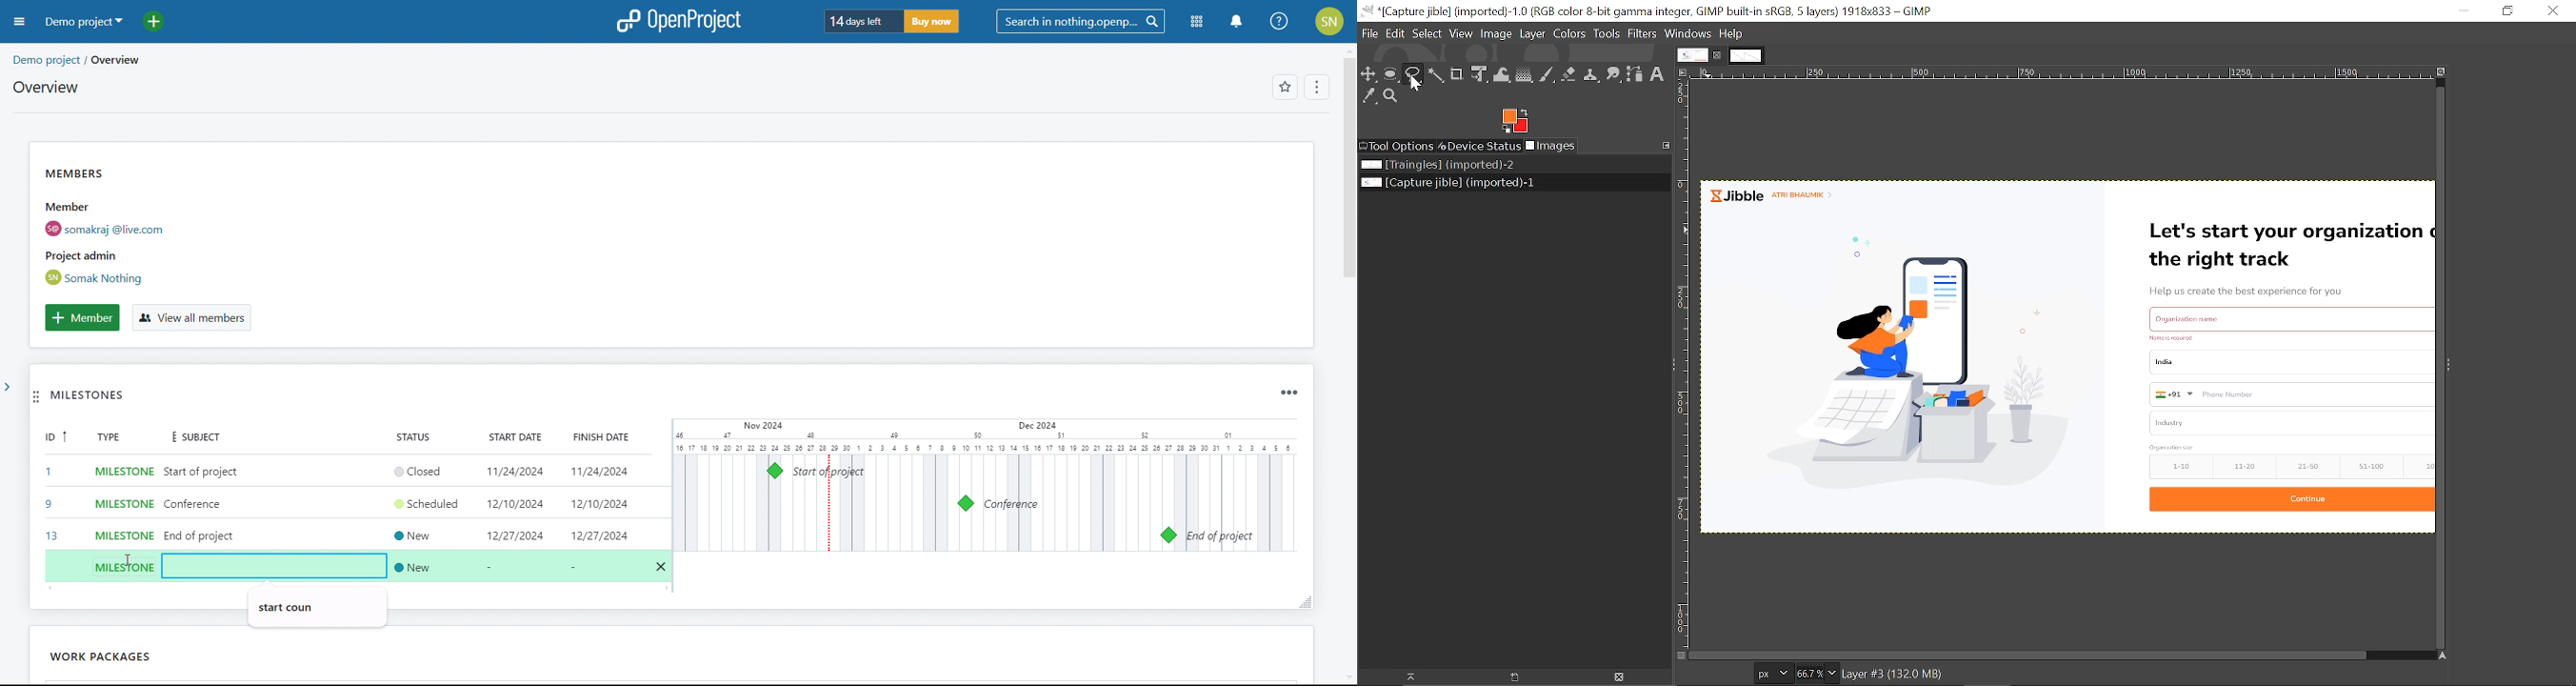 This screenshot has height=700, width=2576. Describe the element at coordinates (1834, 674) in the screenshot. I see `Zoom options` at that location.